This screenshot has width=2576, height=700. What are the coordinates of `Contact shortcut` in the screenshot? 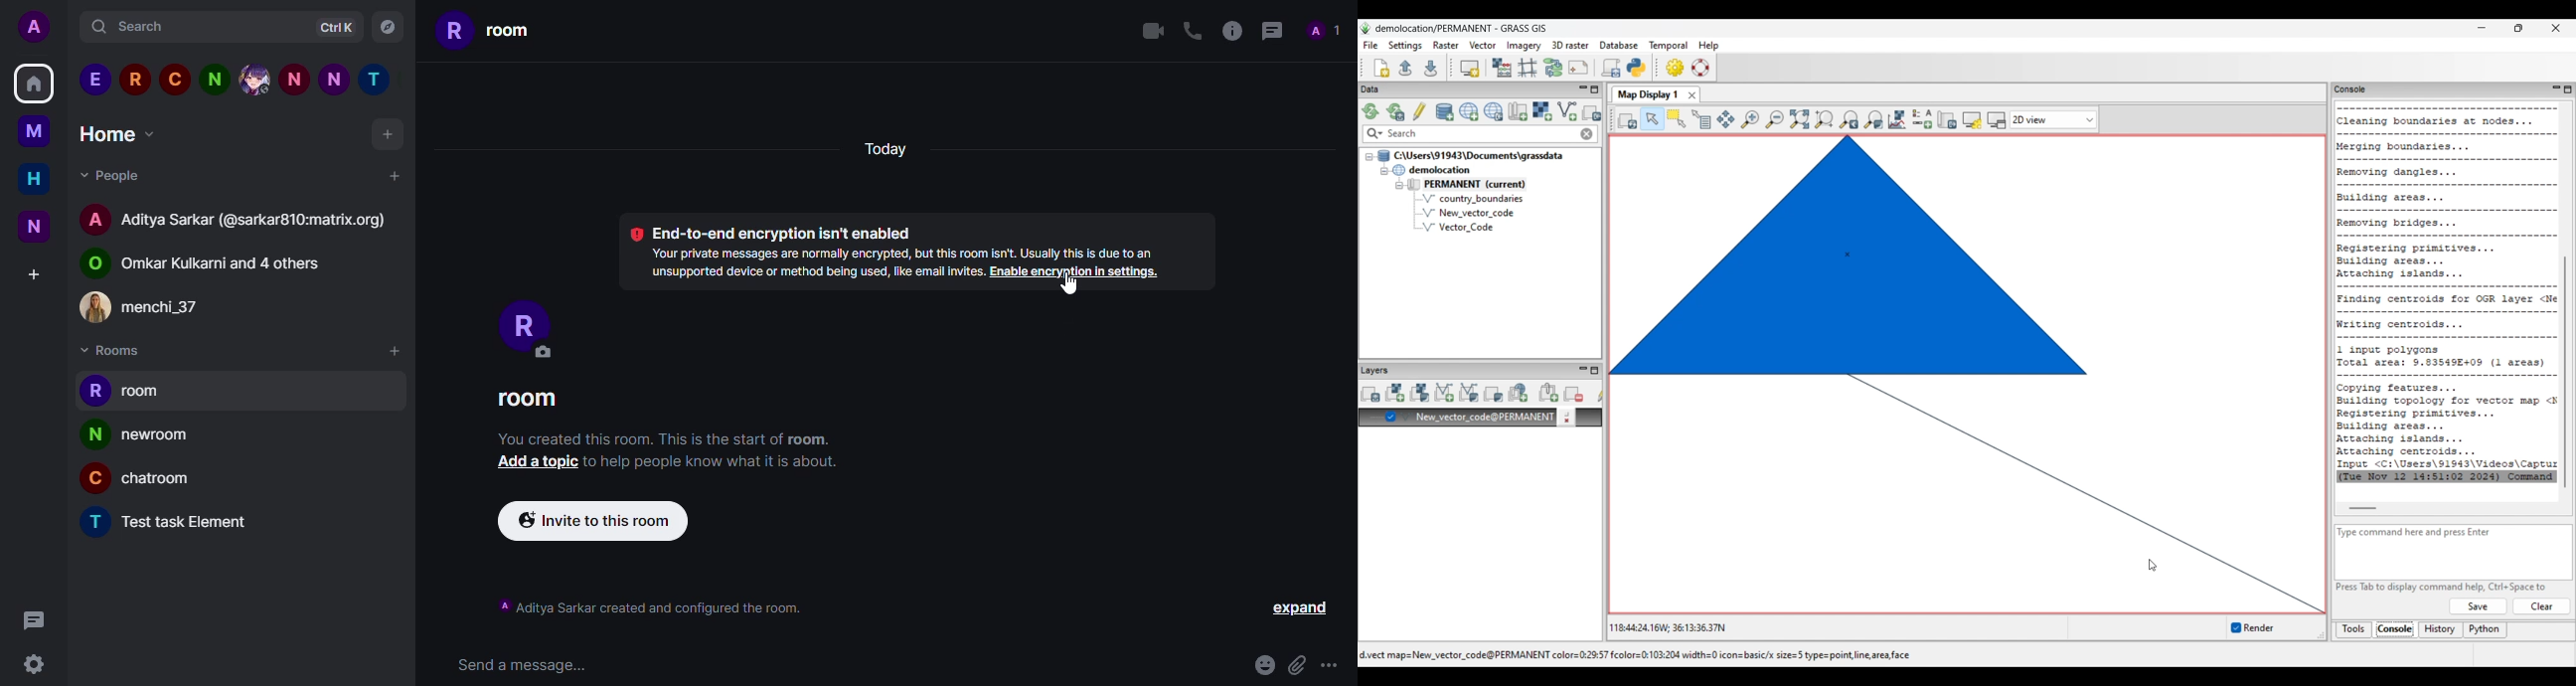 It's located at (216, 78).